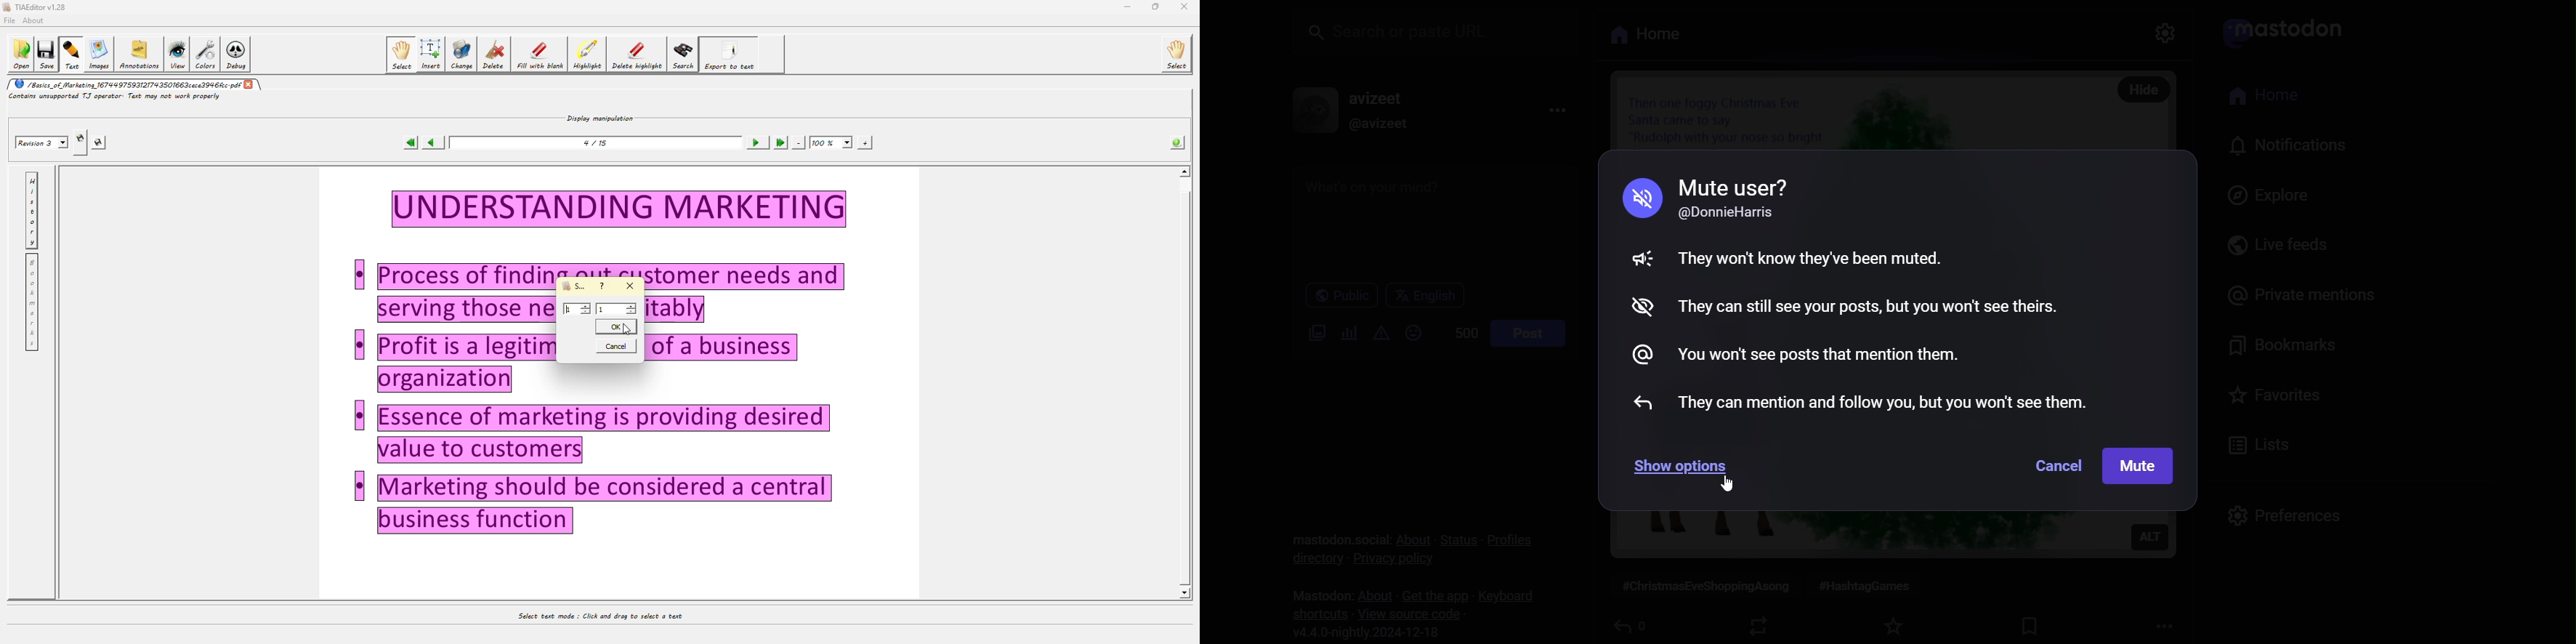 Image resolution: width=2576 pixels, height=644 pixels. I want to click on They can still see your posts, but you won't see theirs., so click(1875, 304).